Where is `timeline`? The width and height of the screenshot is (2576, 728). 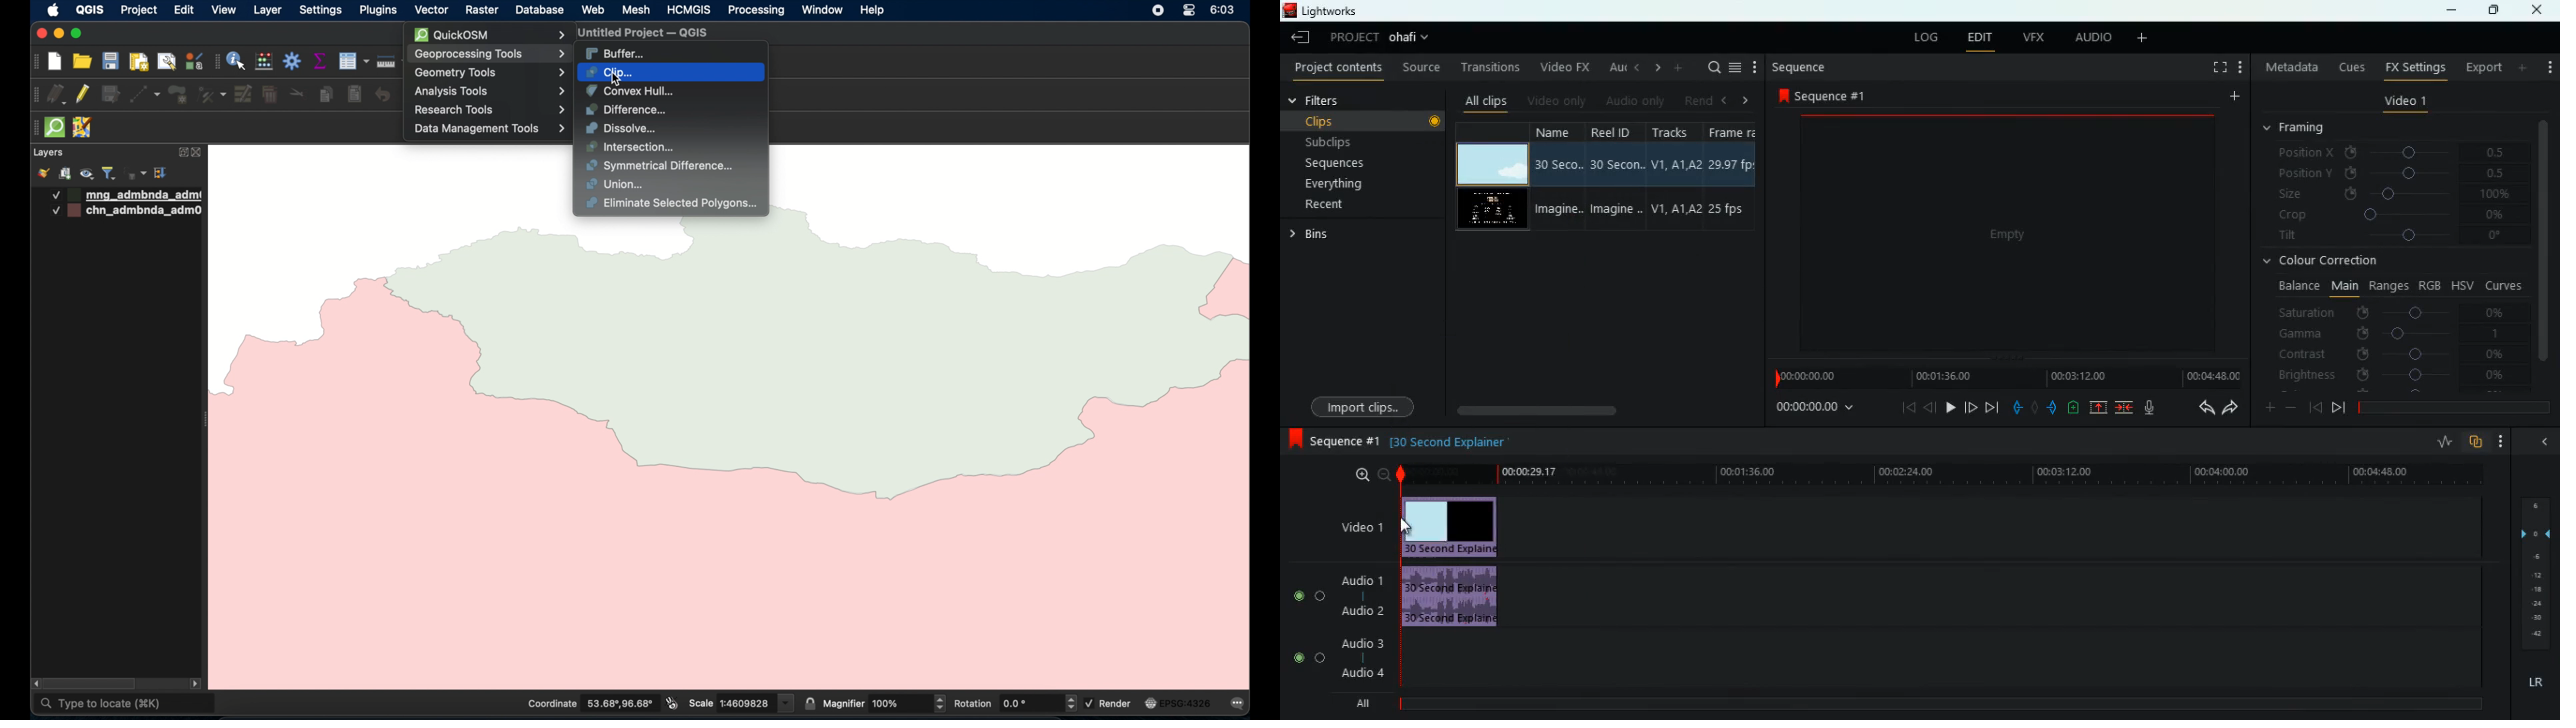
timeline is located at coordinates (1935, 474).